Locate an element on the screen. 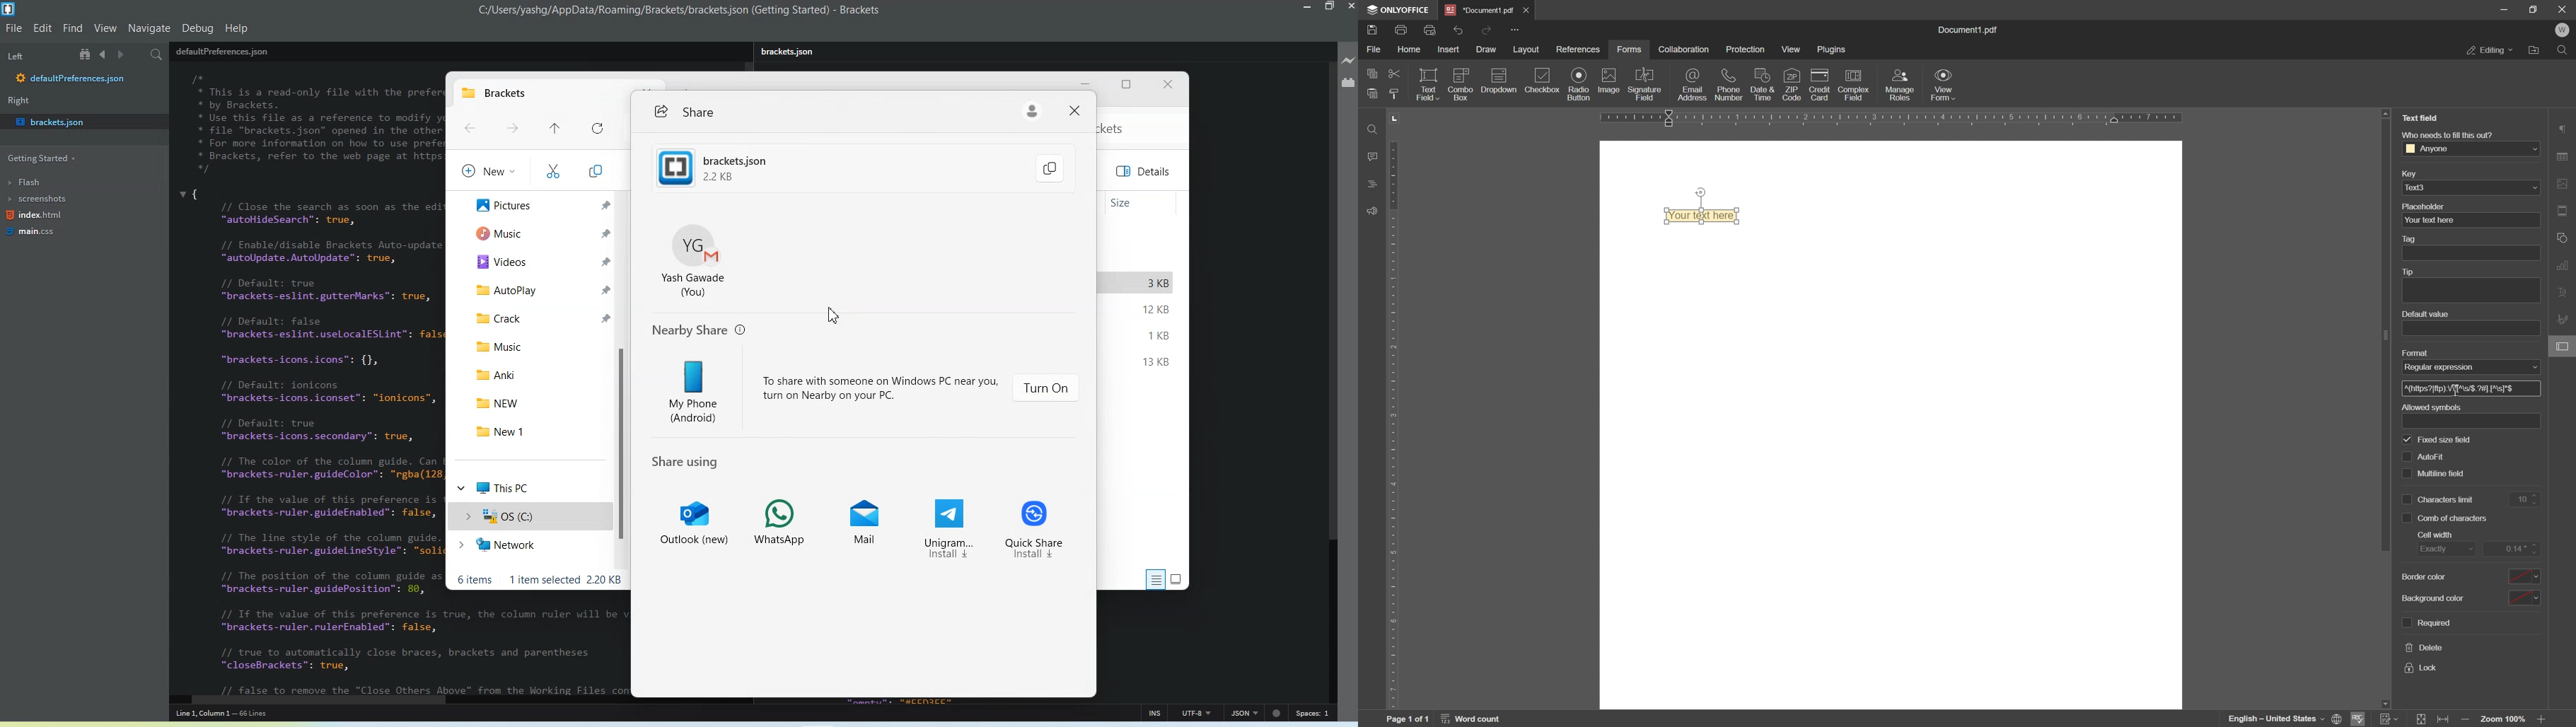 The height and width of the screenshot is (728, 2576). Left is located at coordinates (16, 56).